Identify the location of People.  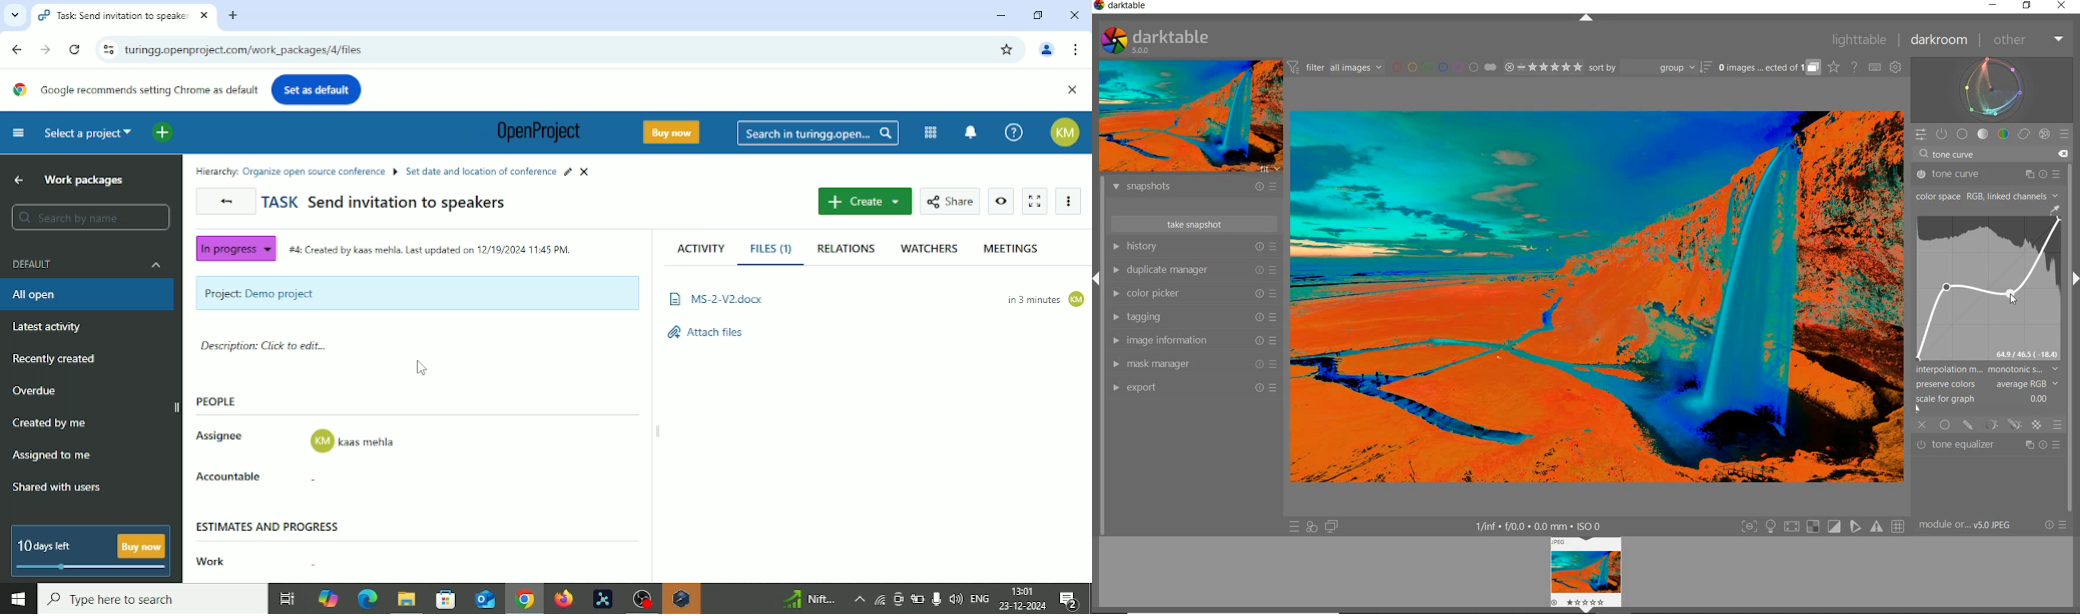
(223, 403).